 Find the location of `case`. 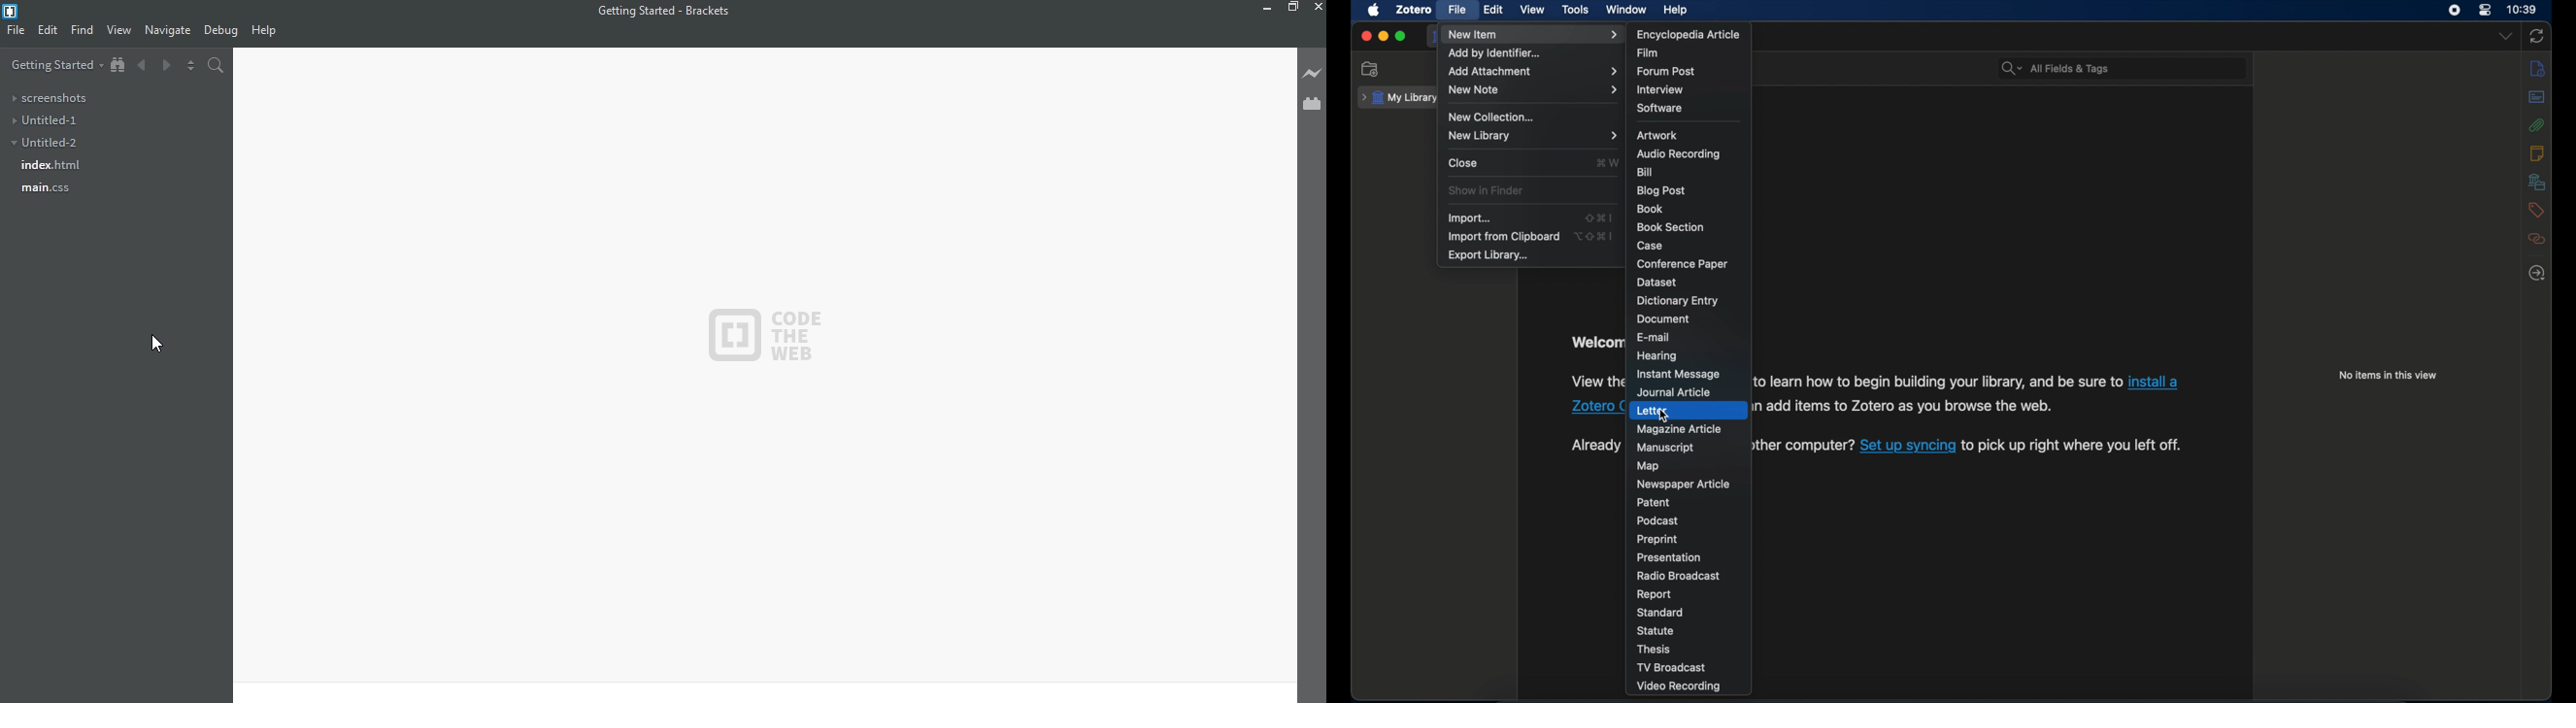

case is located at coordinates (1650, 246).